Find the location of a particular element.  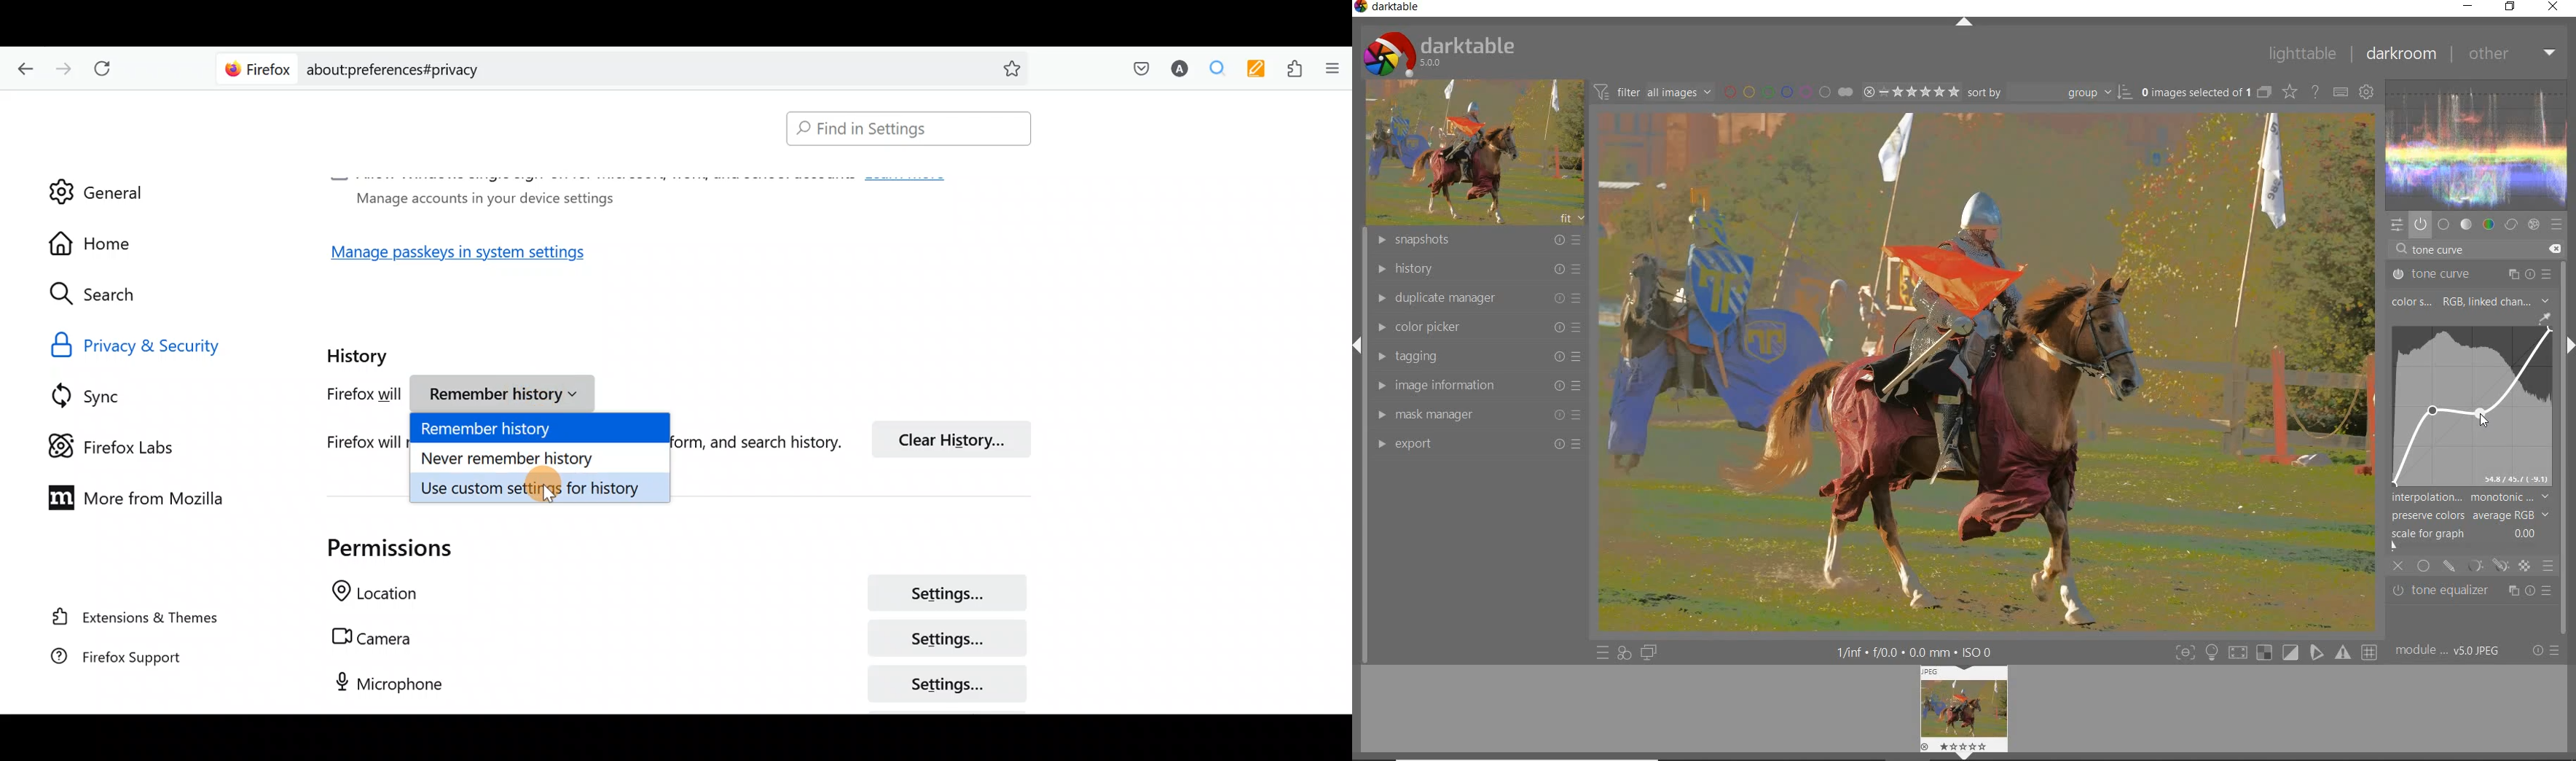

scale for graph is located at coordinates (2467, 534).